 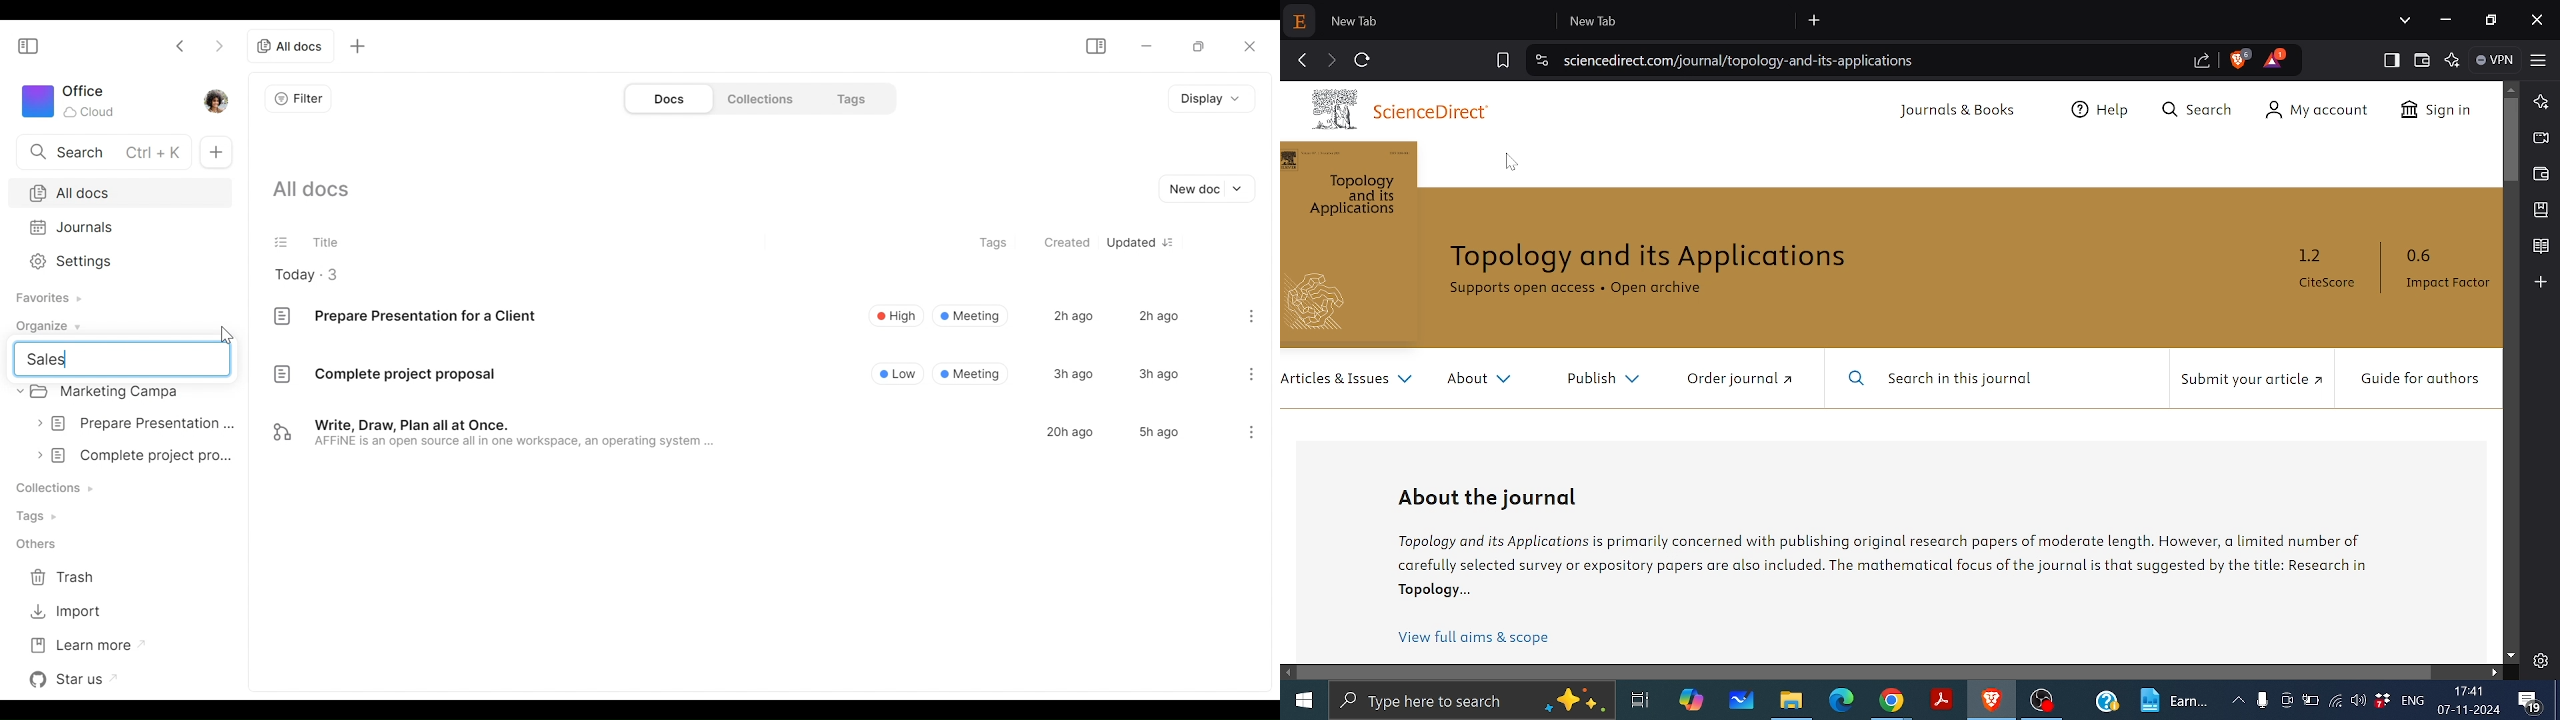 What do you see at coordinates (1145, 46) in the screenshot?
I see `minimize` at bounding box center [1145, 46].